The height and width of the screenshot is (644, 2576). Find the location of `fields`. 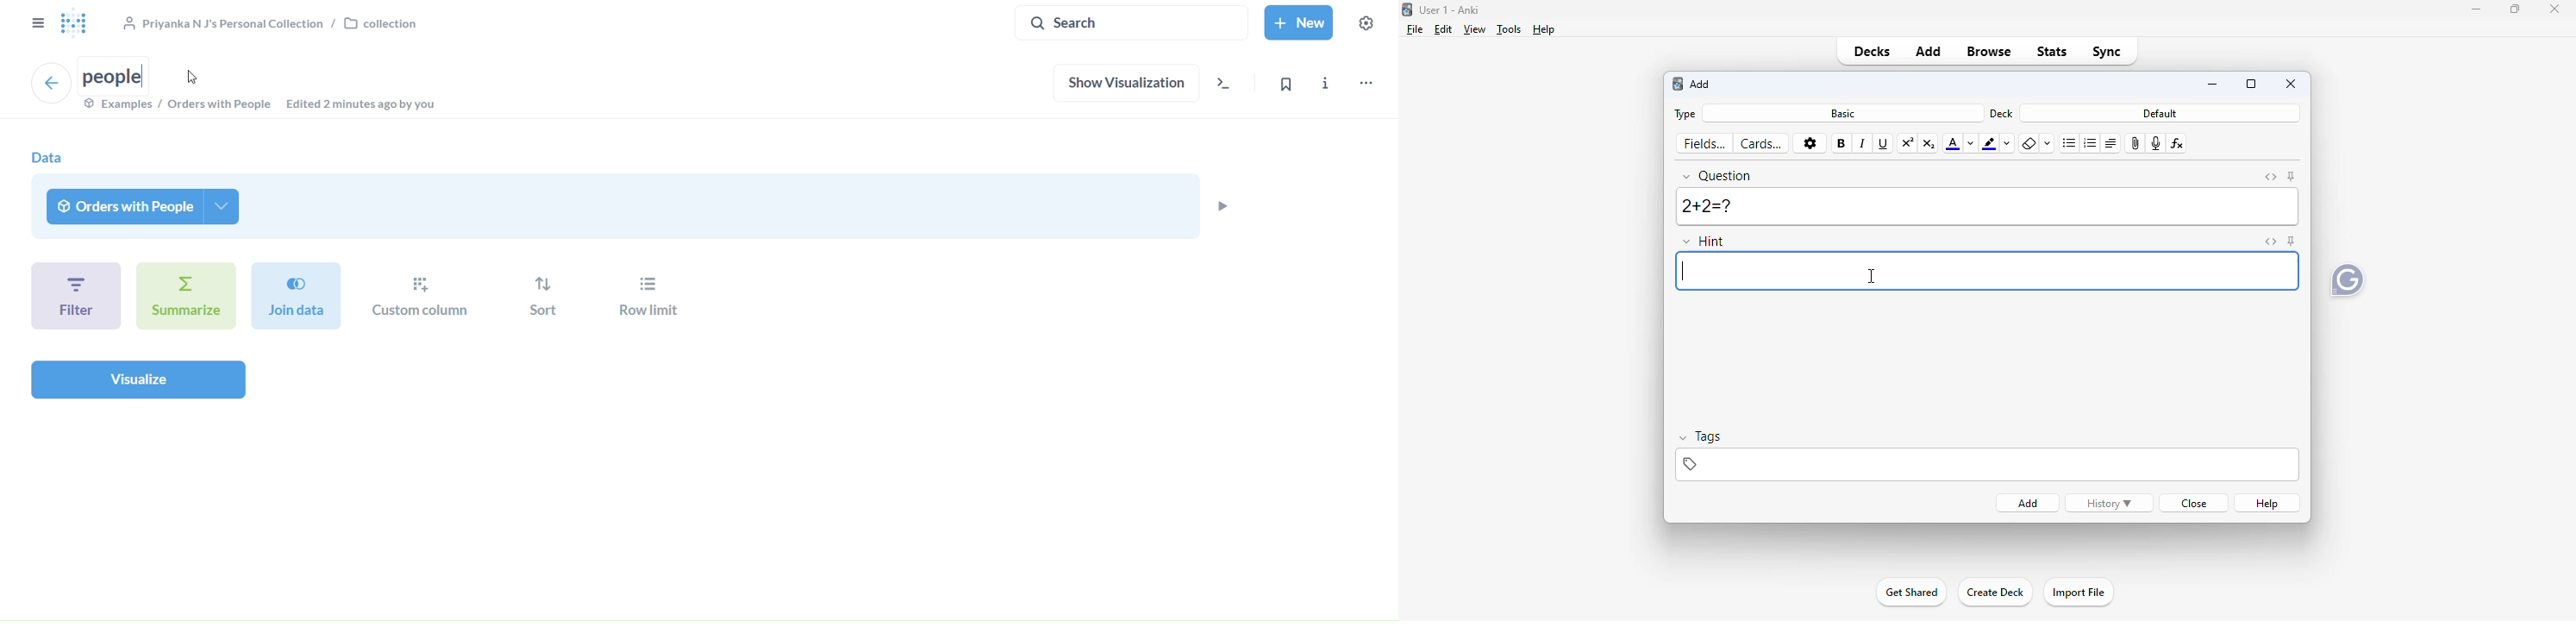

fields is located at coordinates (1704, 144).